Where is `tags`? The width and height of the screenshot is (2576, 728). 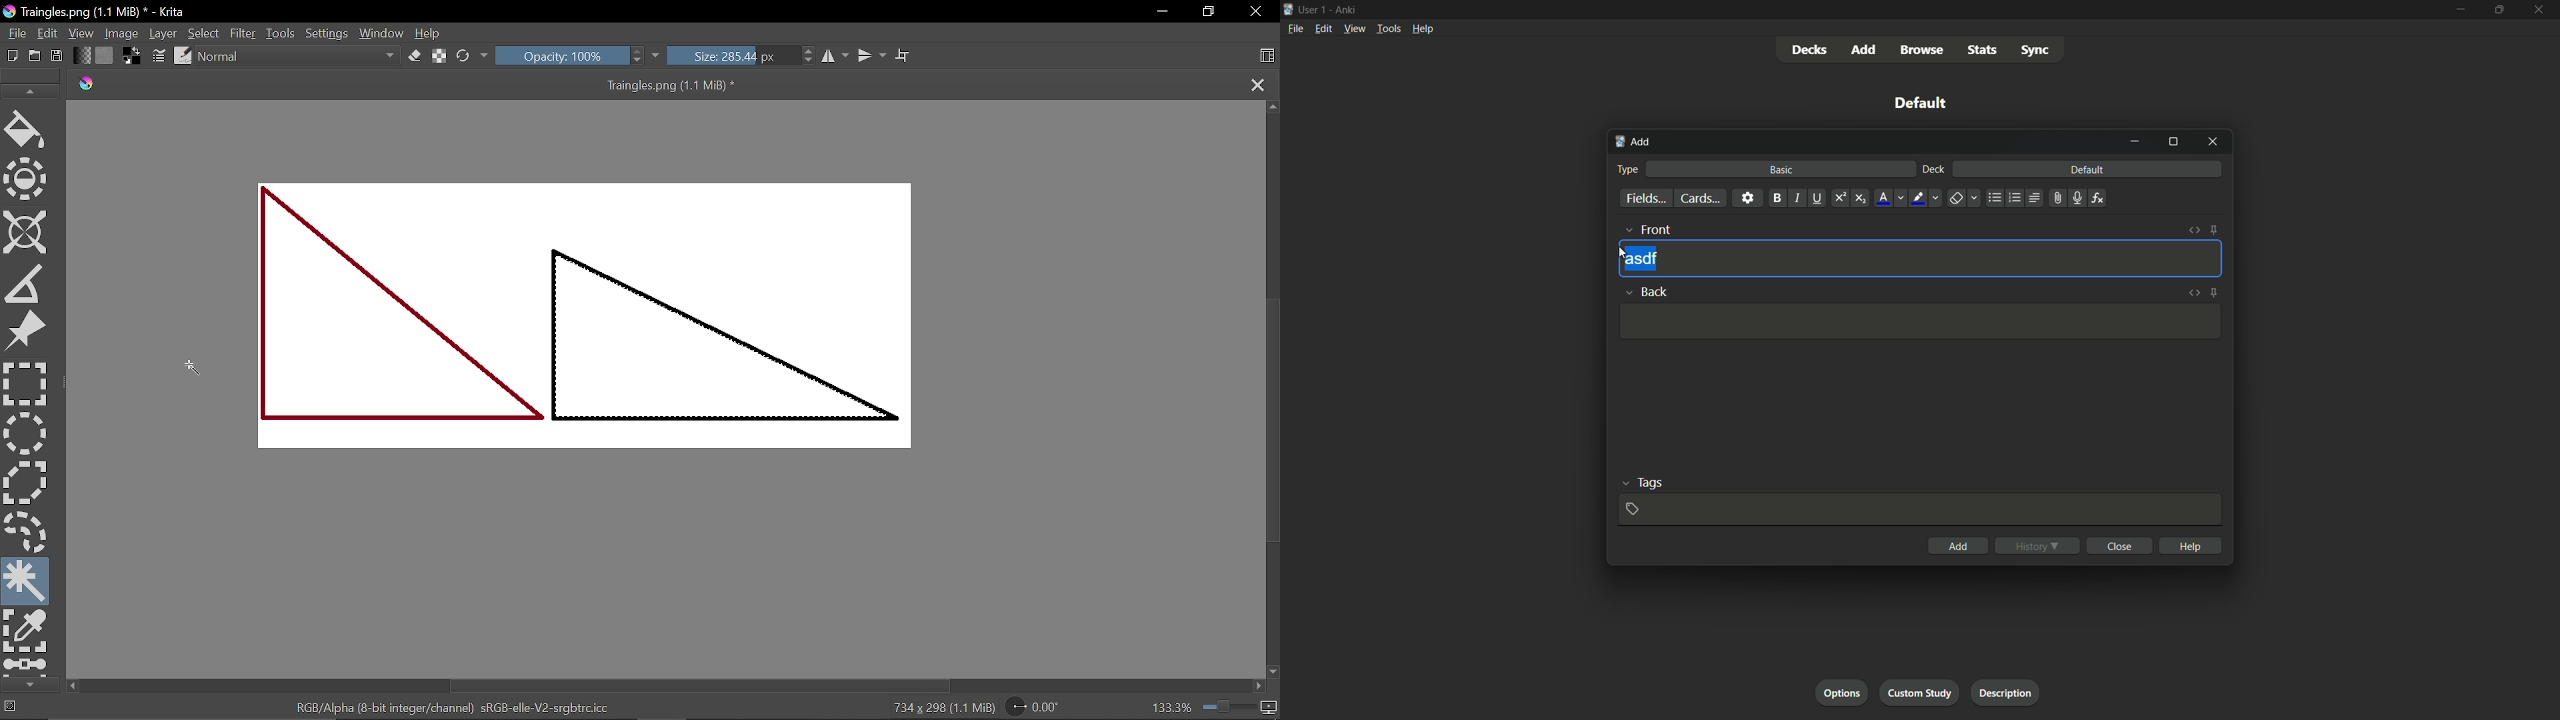
tags is located at coordinates (1641, 483).